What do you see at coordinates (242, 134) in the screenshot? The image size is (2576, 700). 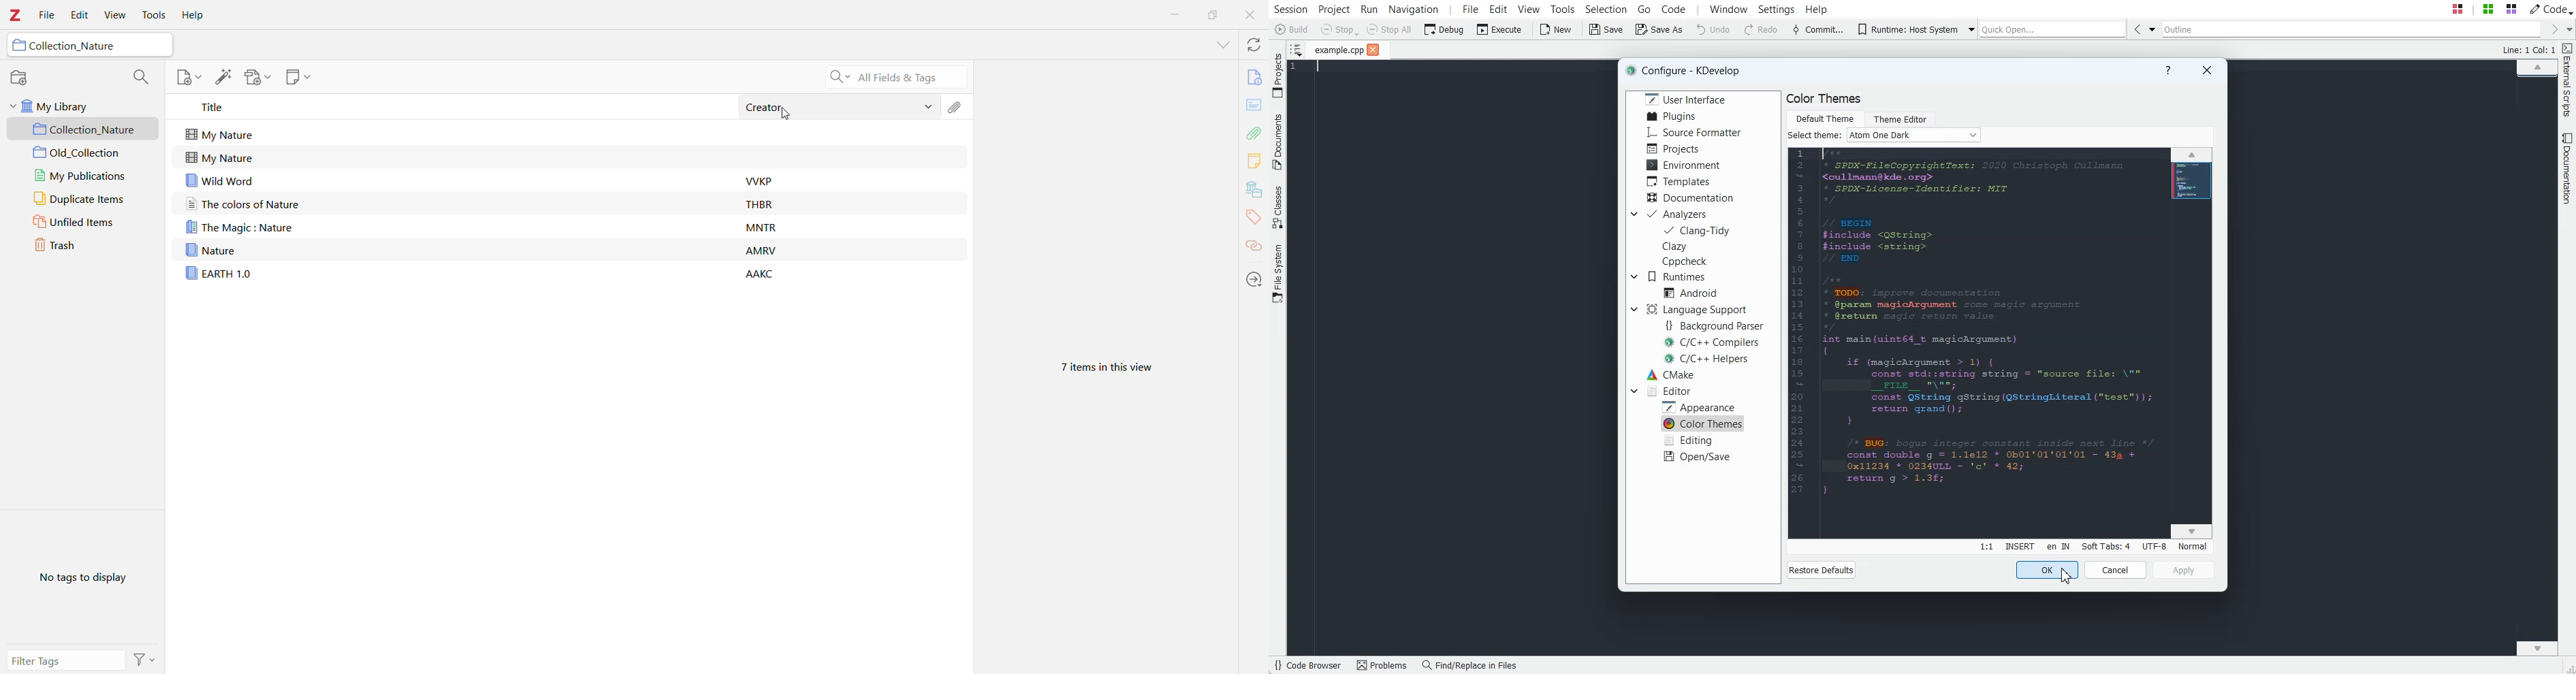 I see `My nature` at bounding box center [242, 134].